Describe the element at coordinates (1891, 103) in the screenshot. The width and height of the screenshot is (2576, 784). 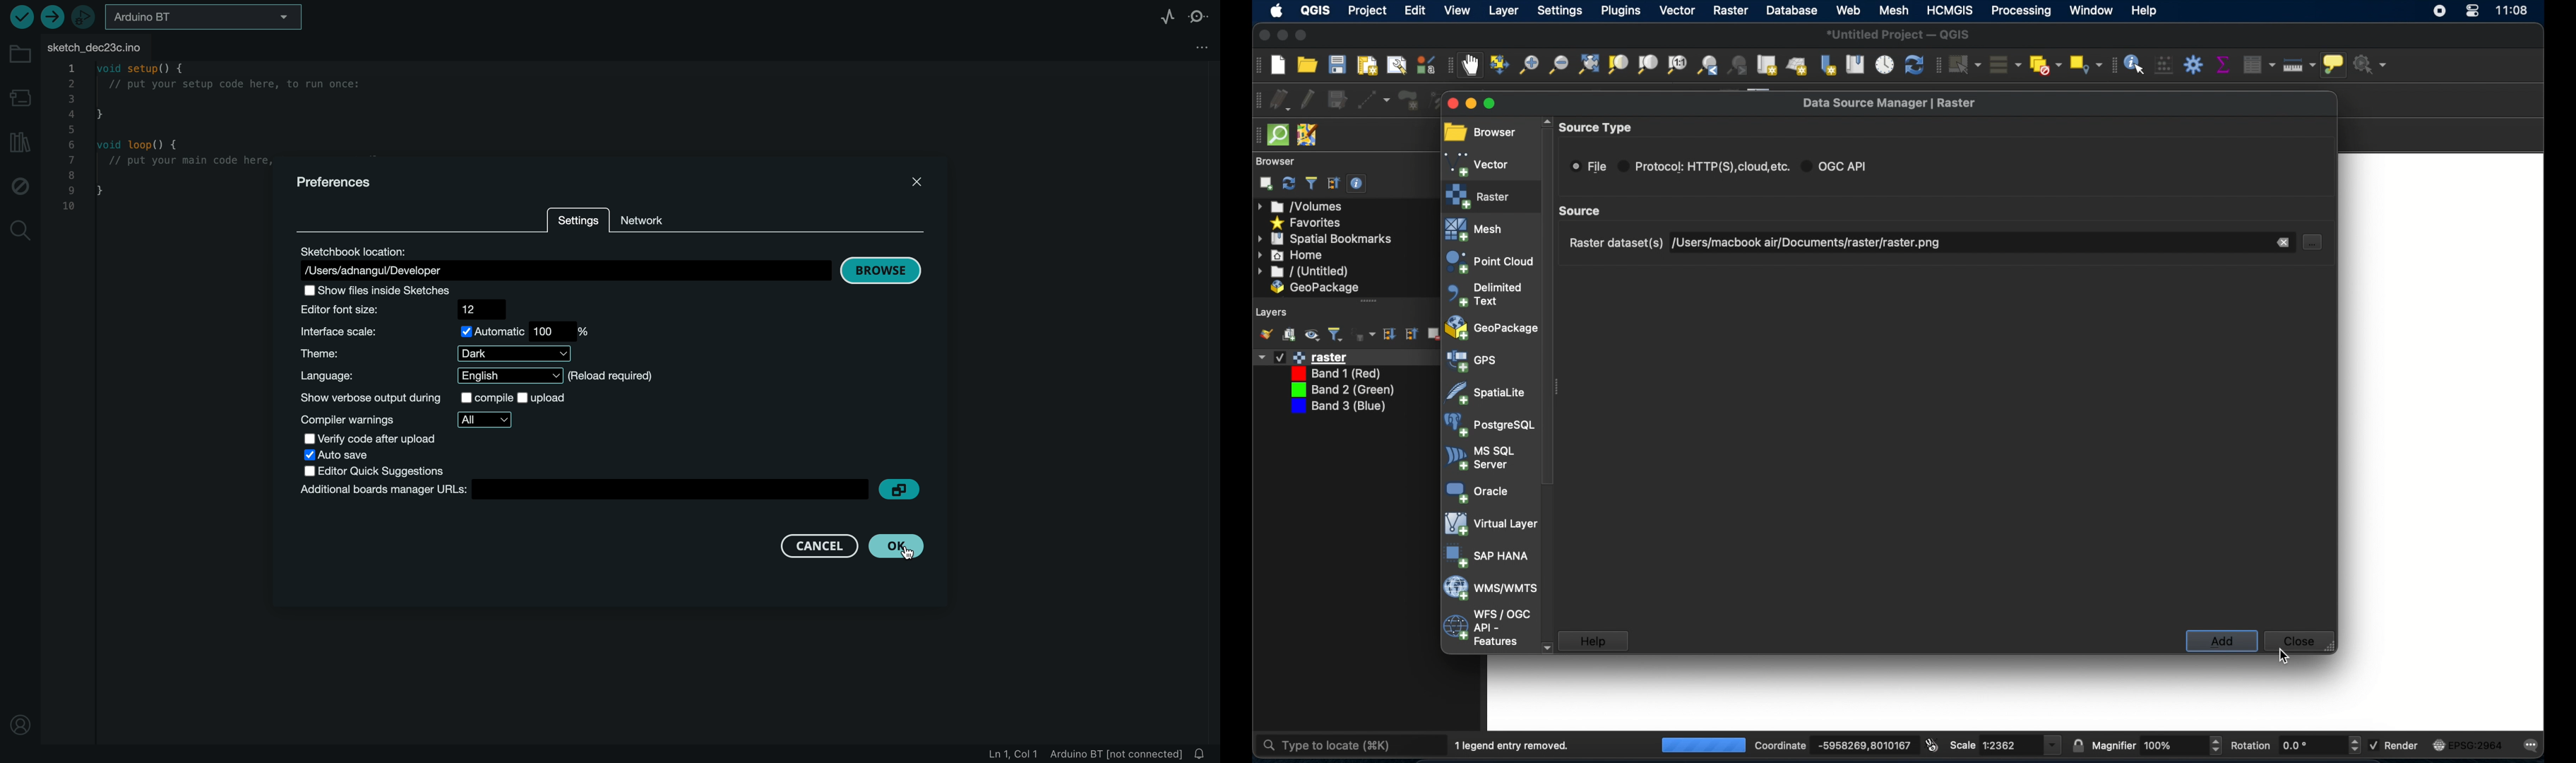
I see `data source manager raster` at that location.